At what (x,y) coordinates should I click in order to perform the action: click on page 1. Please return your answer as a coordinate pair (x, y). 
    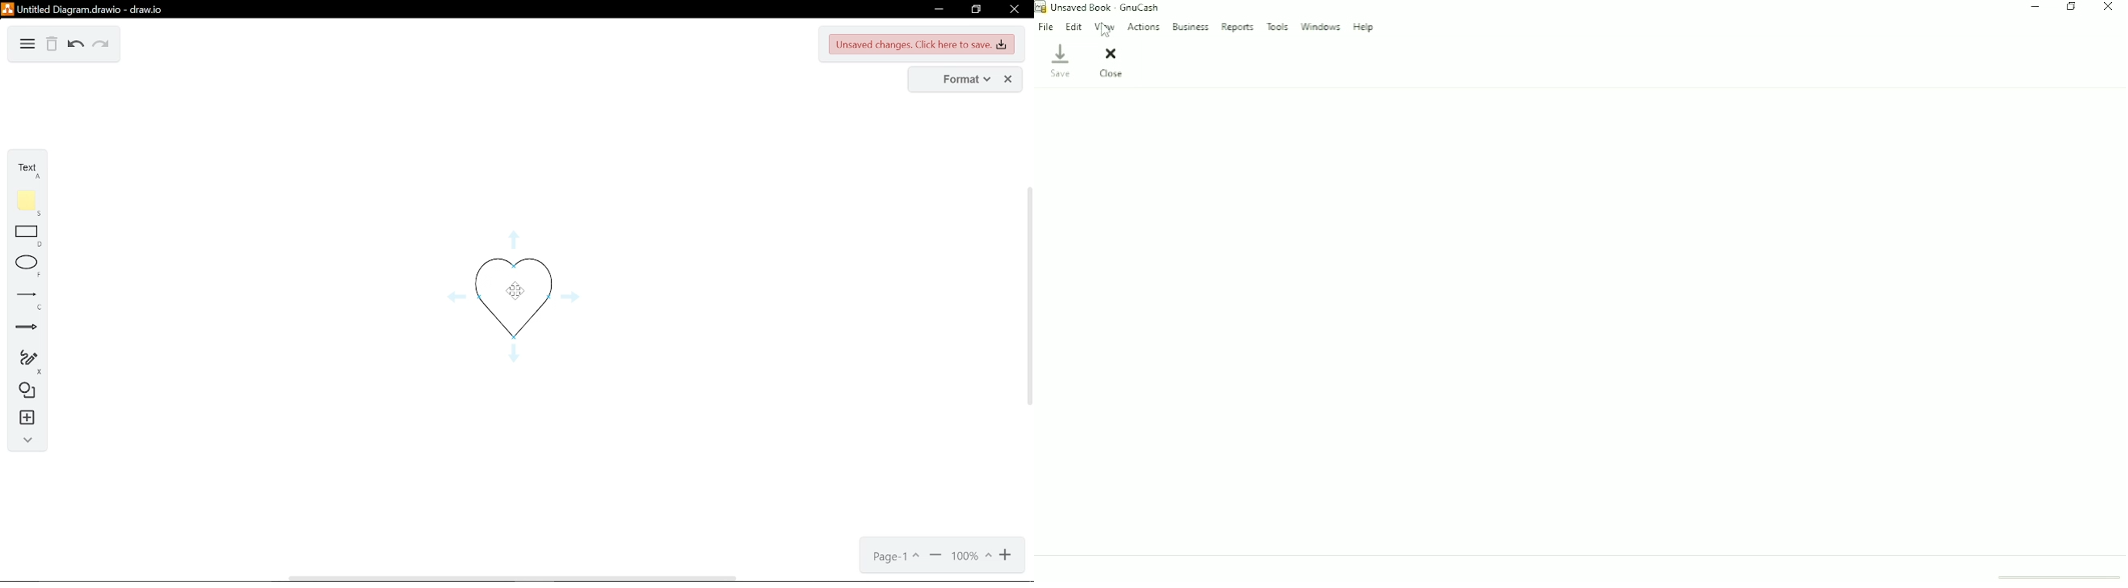
    Looking at the image, I should click on (893, 557).